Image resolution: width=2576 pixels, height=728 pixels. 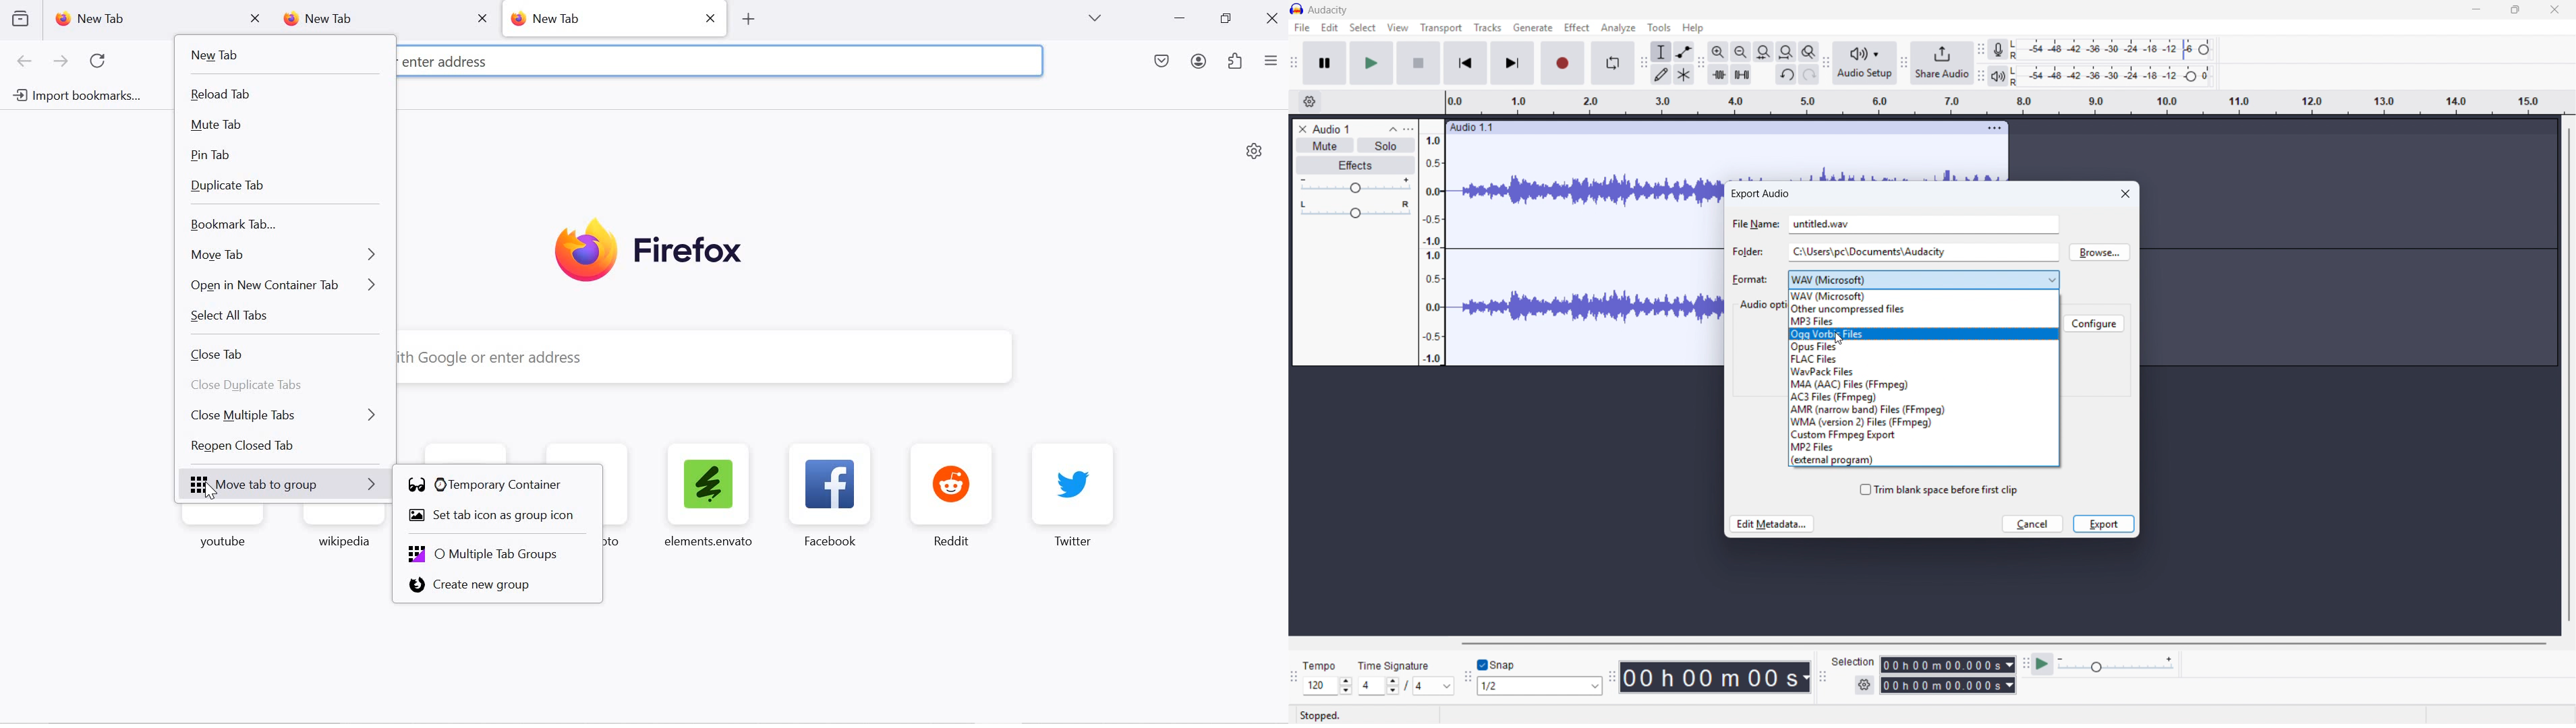 What do you see at coordinates (1660, 27) in the screenshot?
I see `Tools` at bounding box center [1660, 27].